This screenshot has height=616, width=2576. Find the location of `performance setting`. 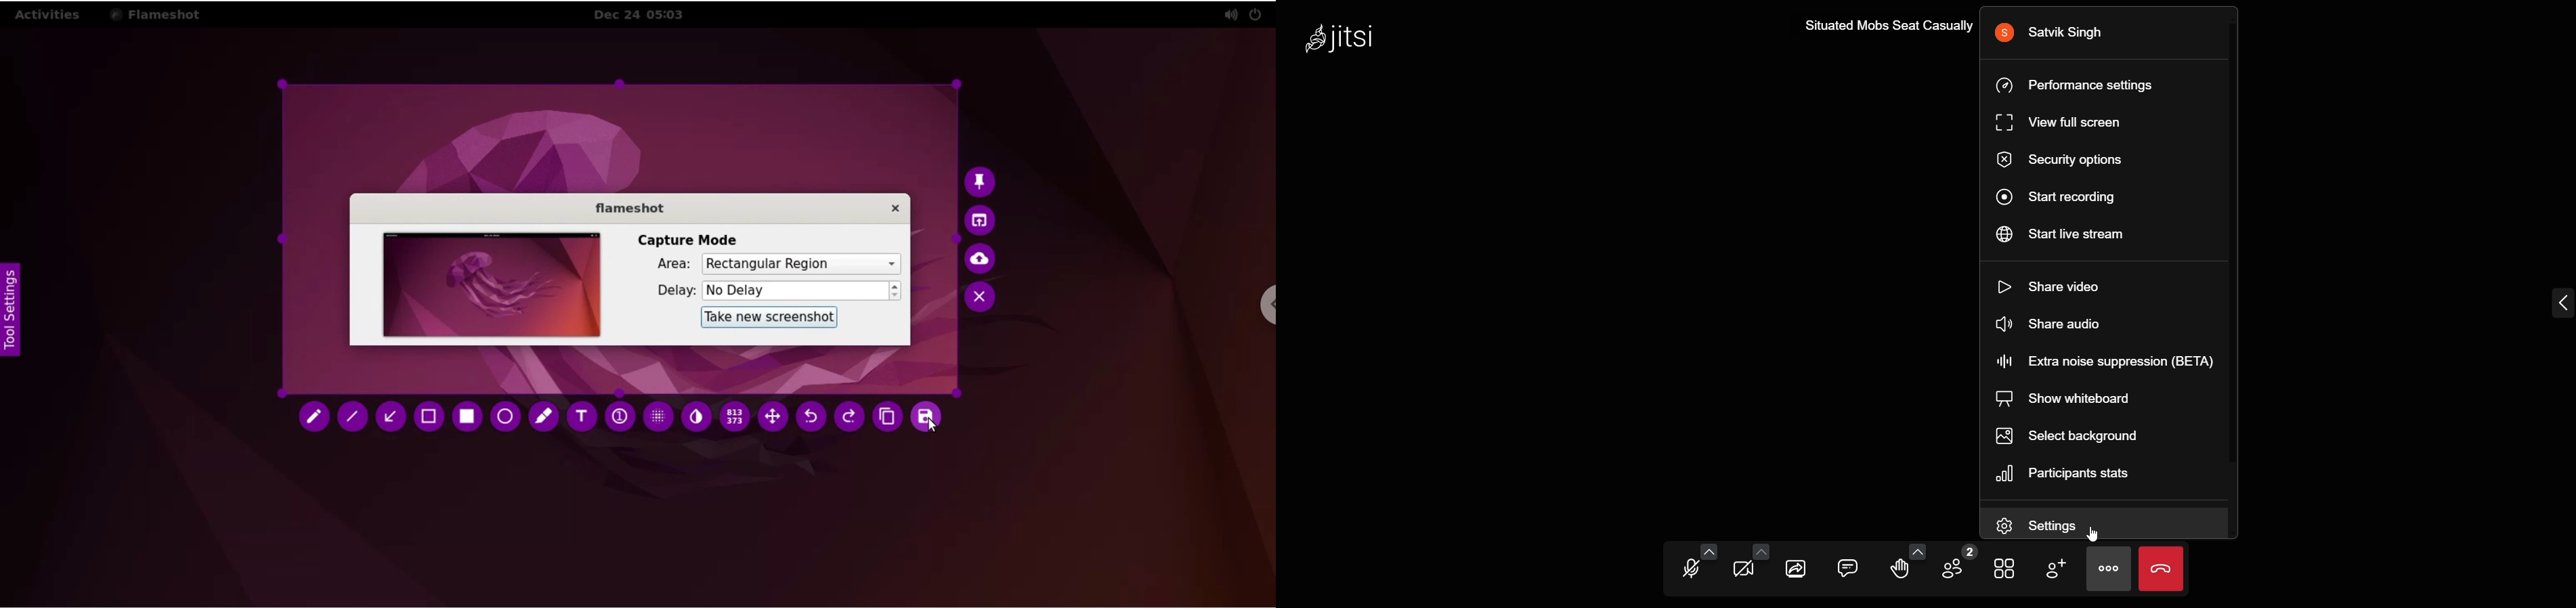

performance setting is located at coordinates (2084, 84).